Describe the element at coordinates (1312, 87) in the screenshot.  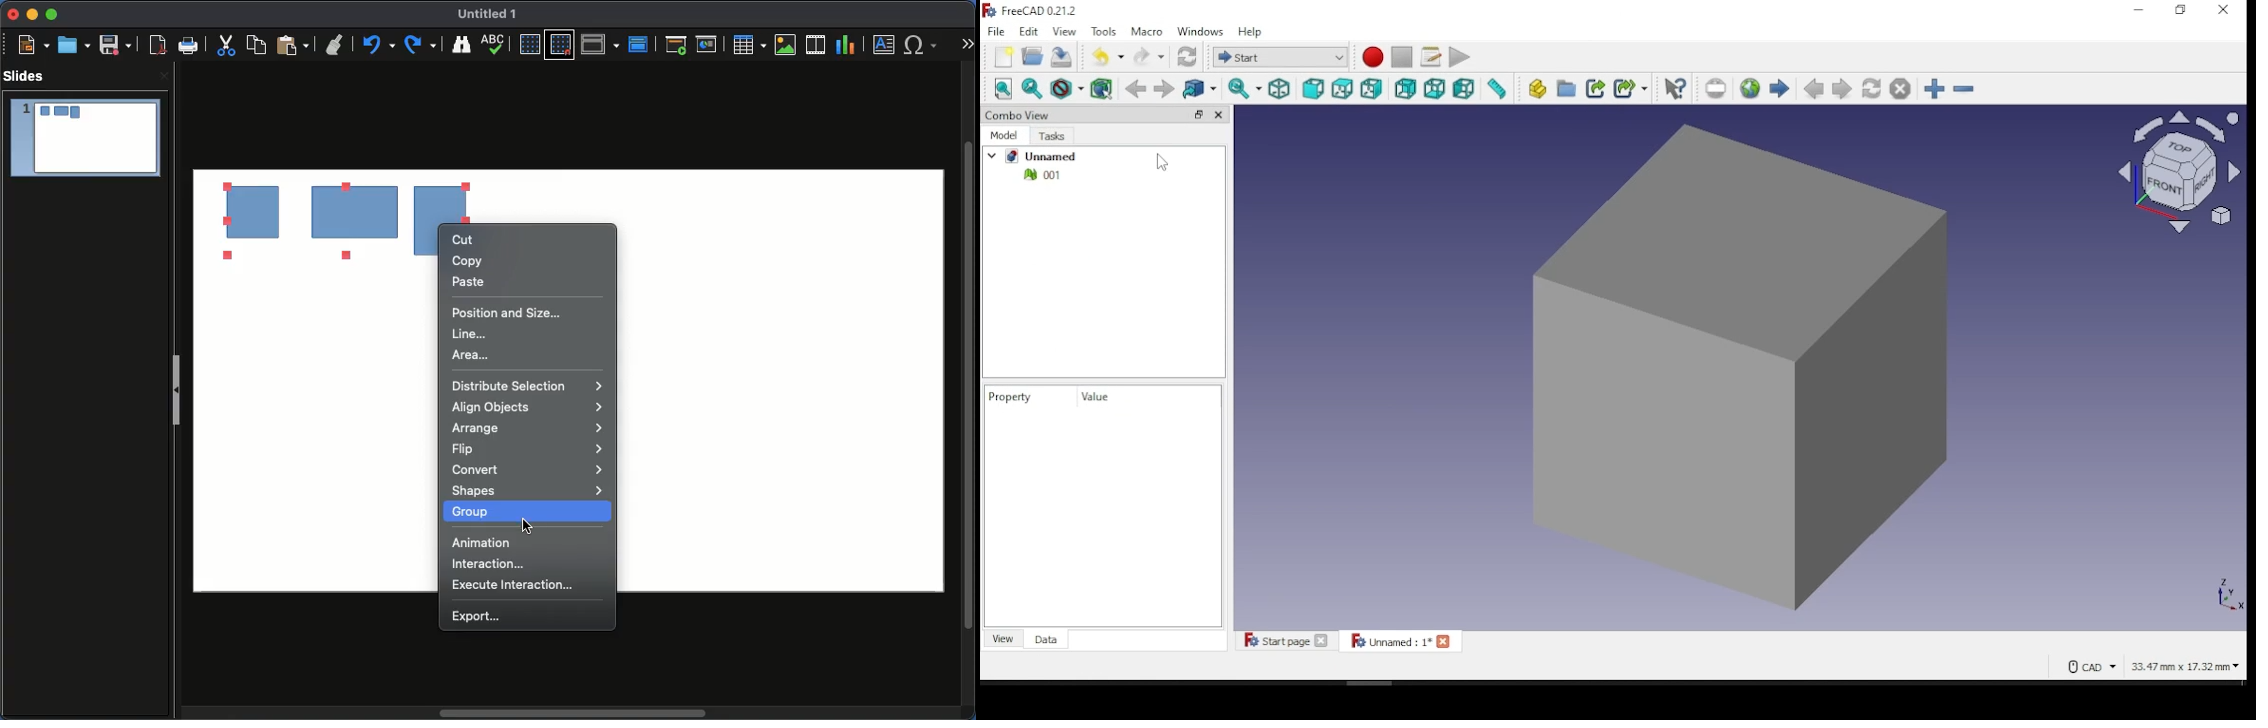
I see `front` at that location.